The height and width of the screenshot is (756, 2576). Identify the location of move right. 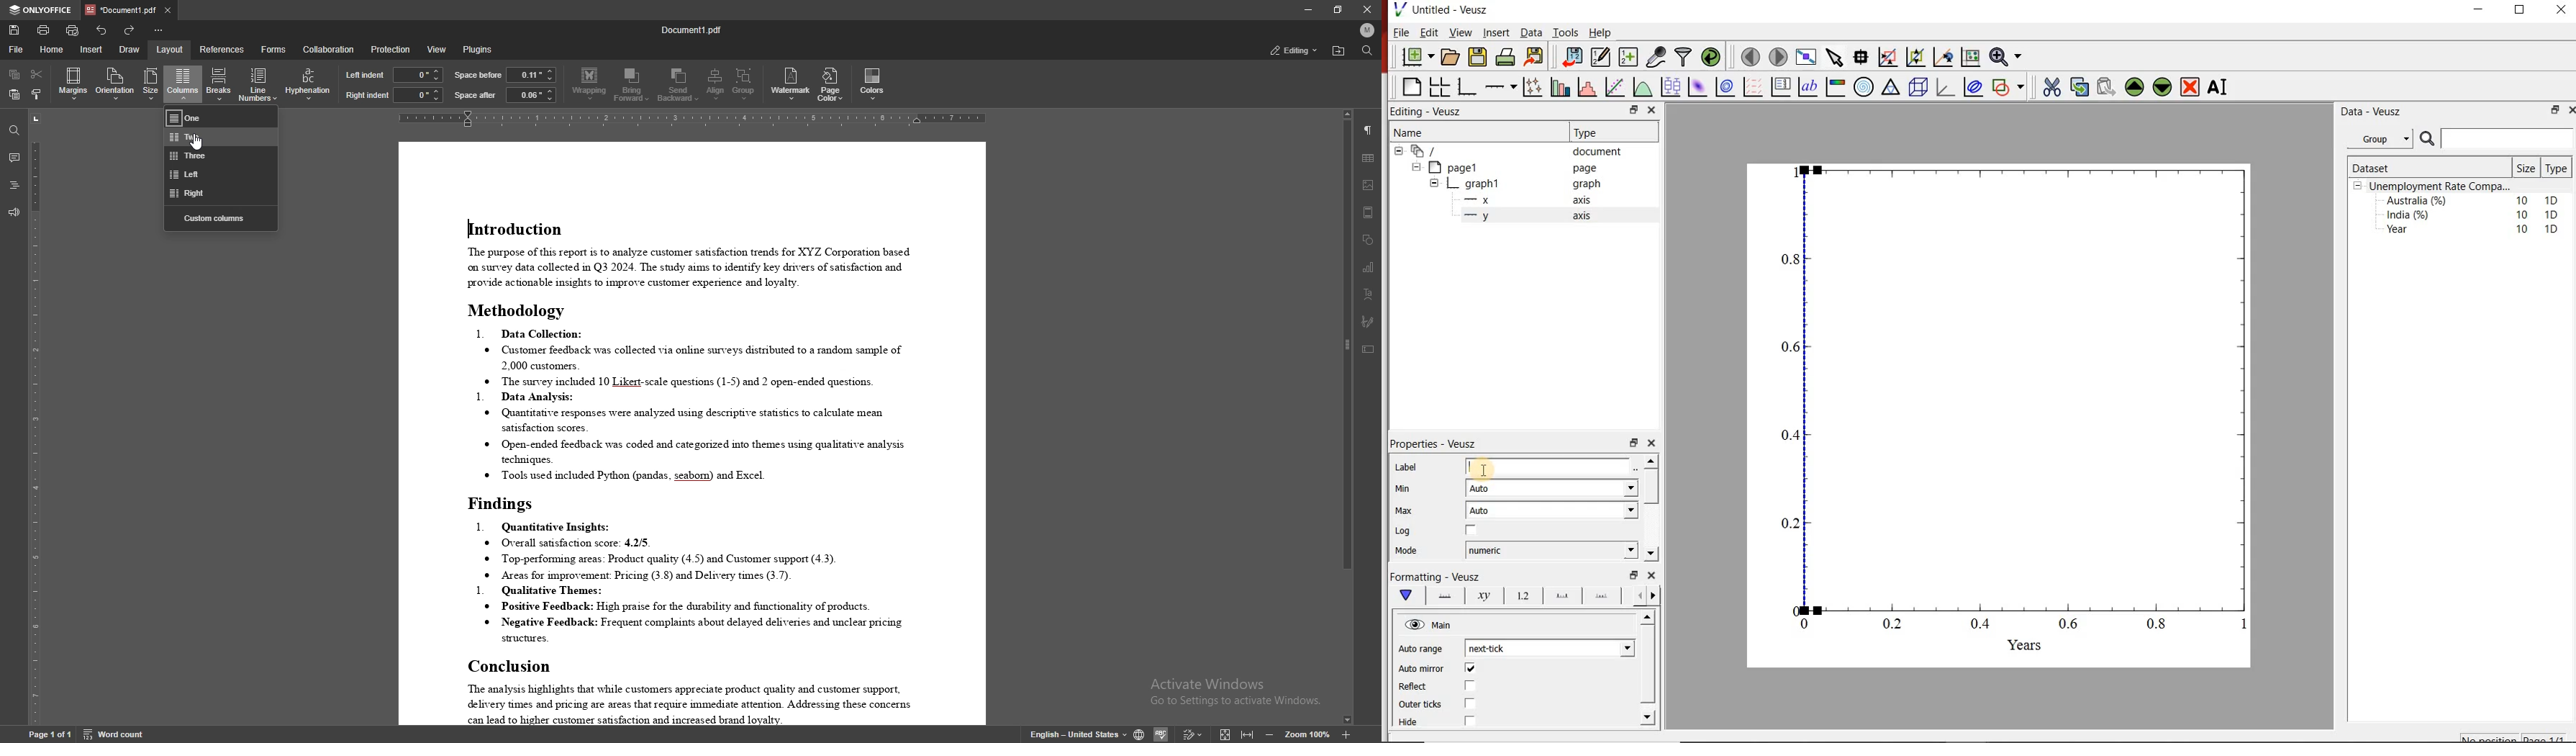
(1653, 596).